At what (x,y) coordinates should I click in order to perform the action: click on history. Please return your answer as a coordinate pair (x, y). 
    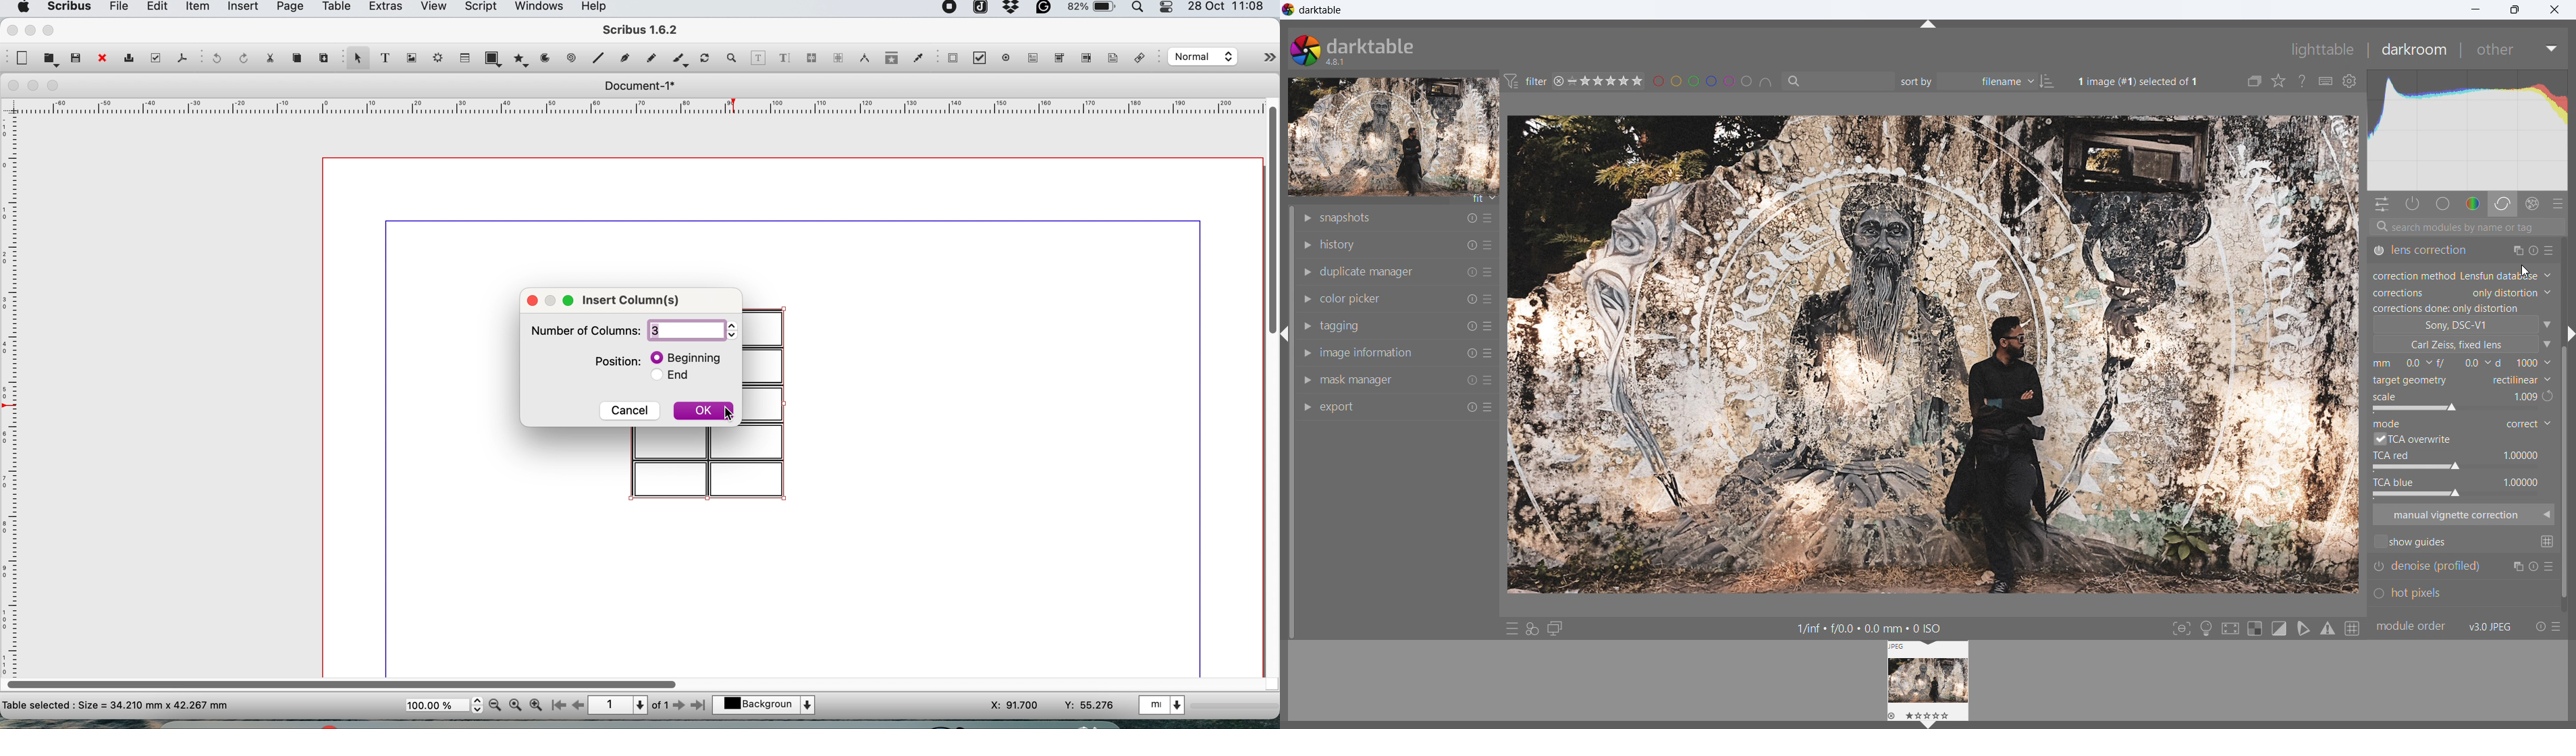
    Looking at the image, I should click on (1339, 244).